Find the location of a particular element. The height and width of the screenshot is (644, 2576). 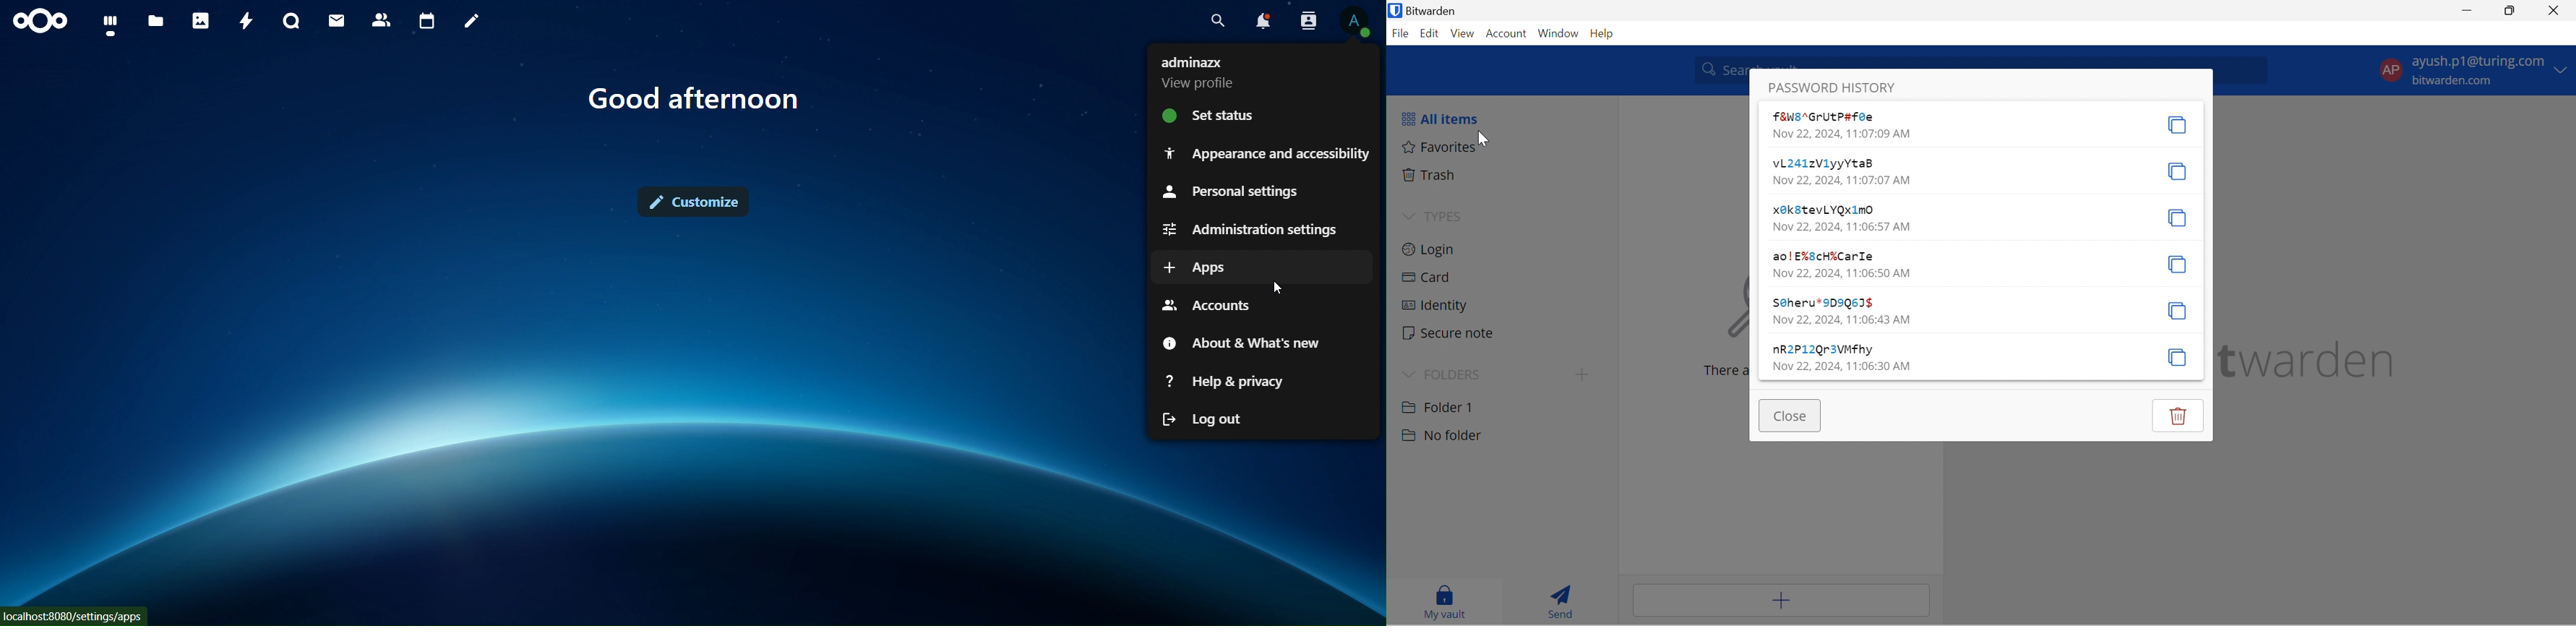

activity is located at coordinates (244, 21).